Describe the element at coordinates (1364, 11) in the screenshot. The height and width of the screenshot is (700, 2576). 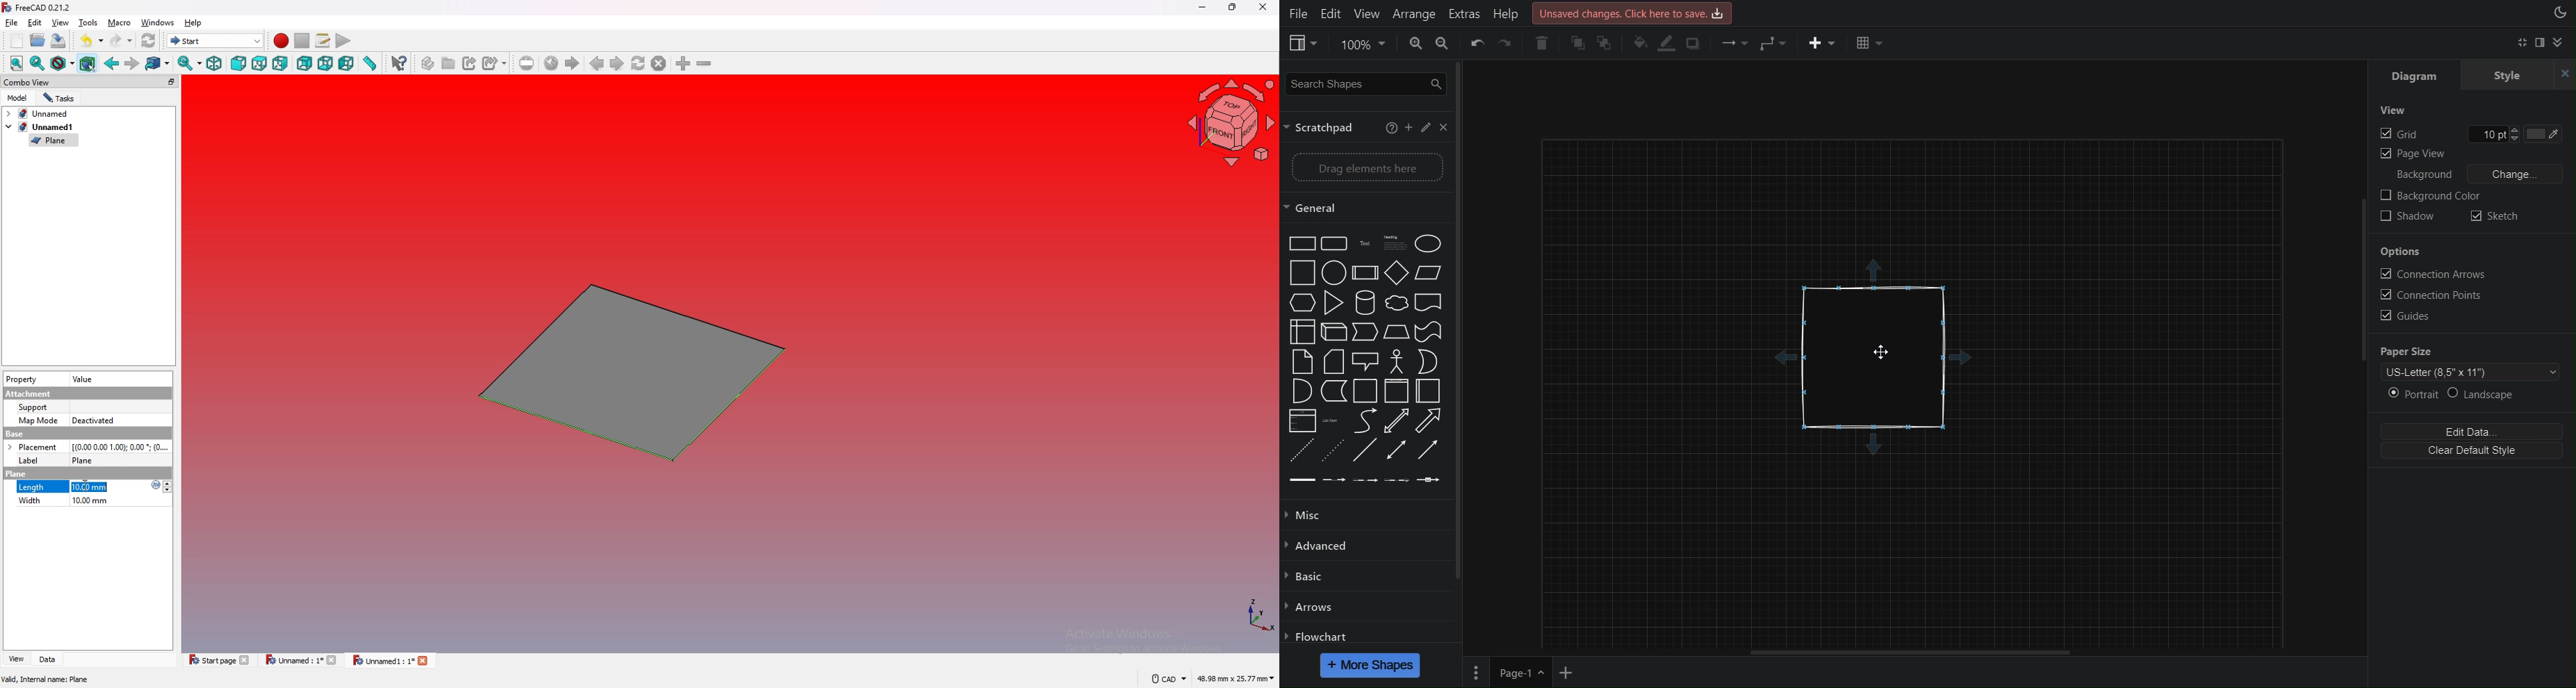
I see `View` at that location.